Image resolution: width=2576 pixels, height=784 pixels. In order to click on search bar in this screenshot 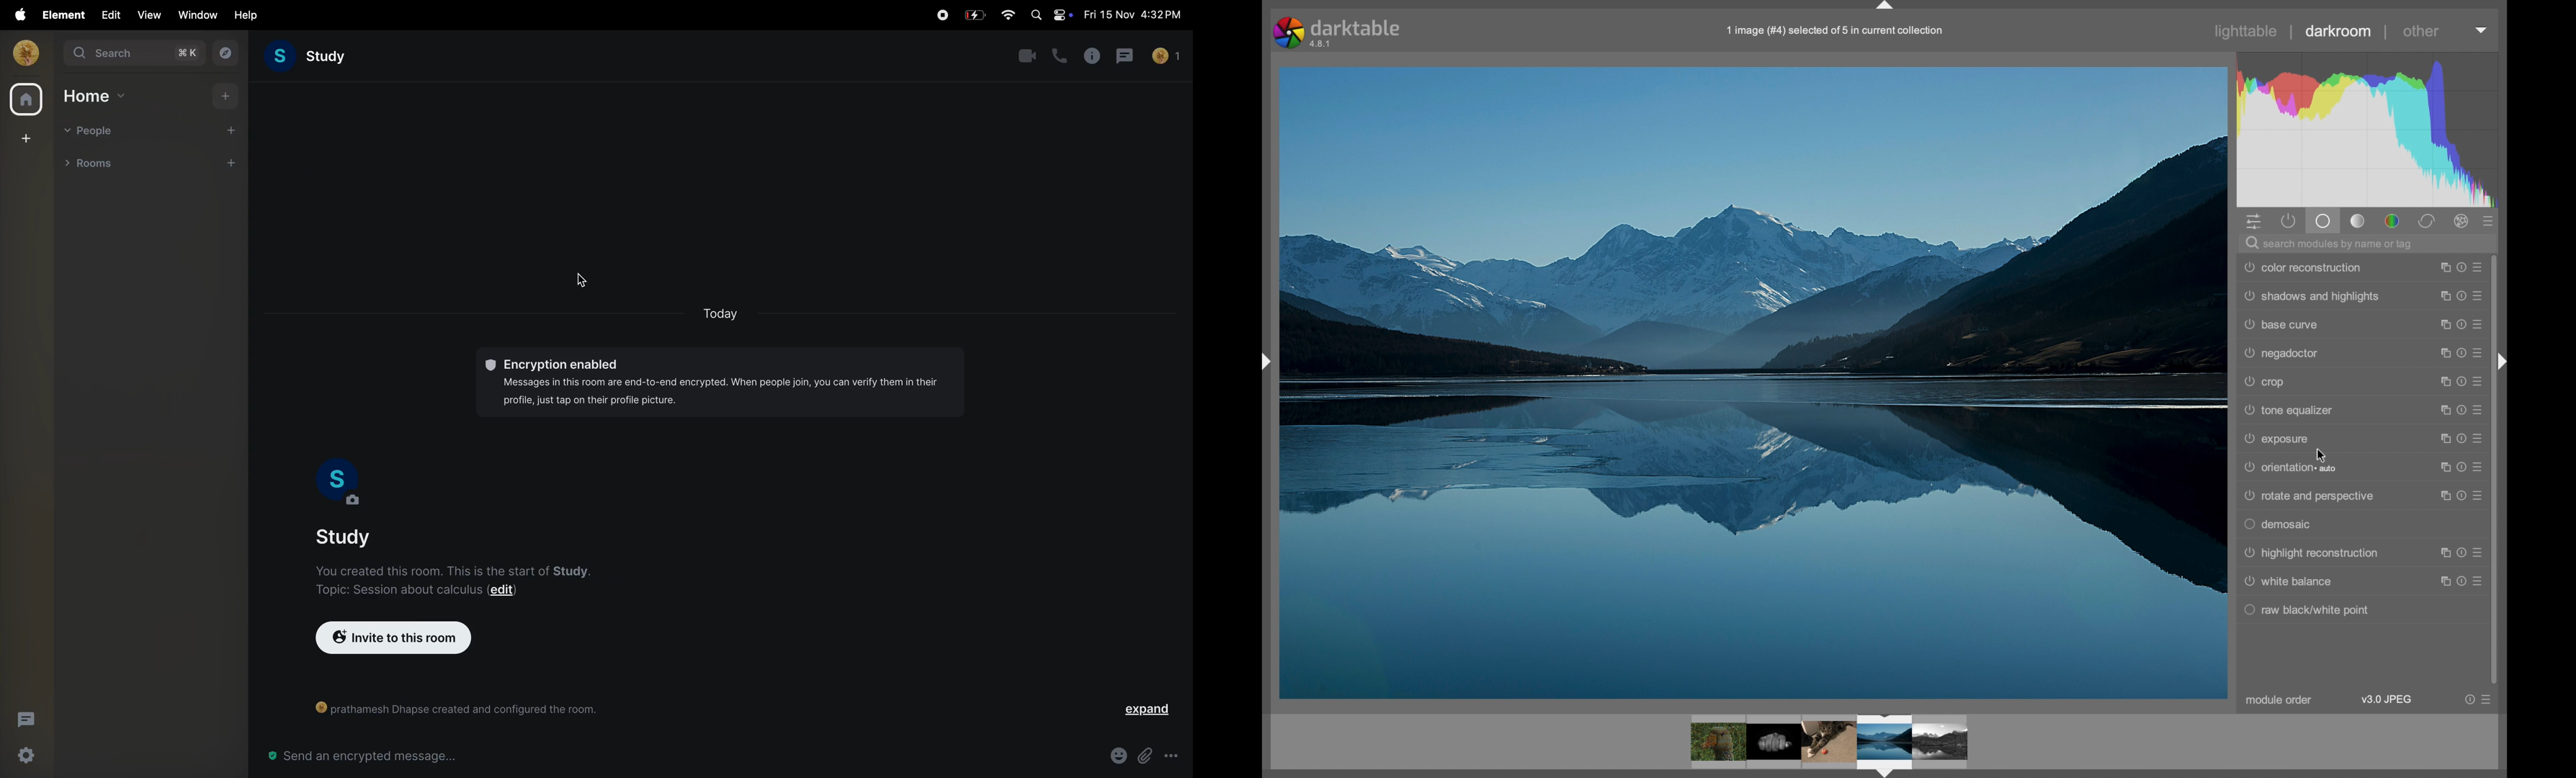, I will do `click(136, 55)`.